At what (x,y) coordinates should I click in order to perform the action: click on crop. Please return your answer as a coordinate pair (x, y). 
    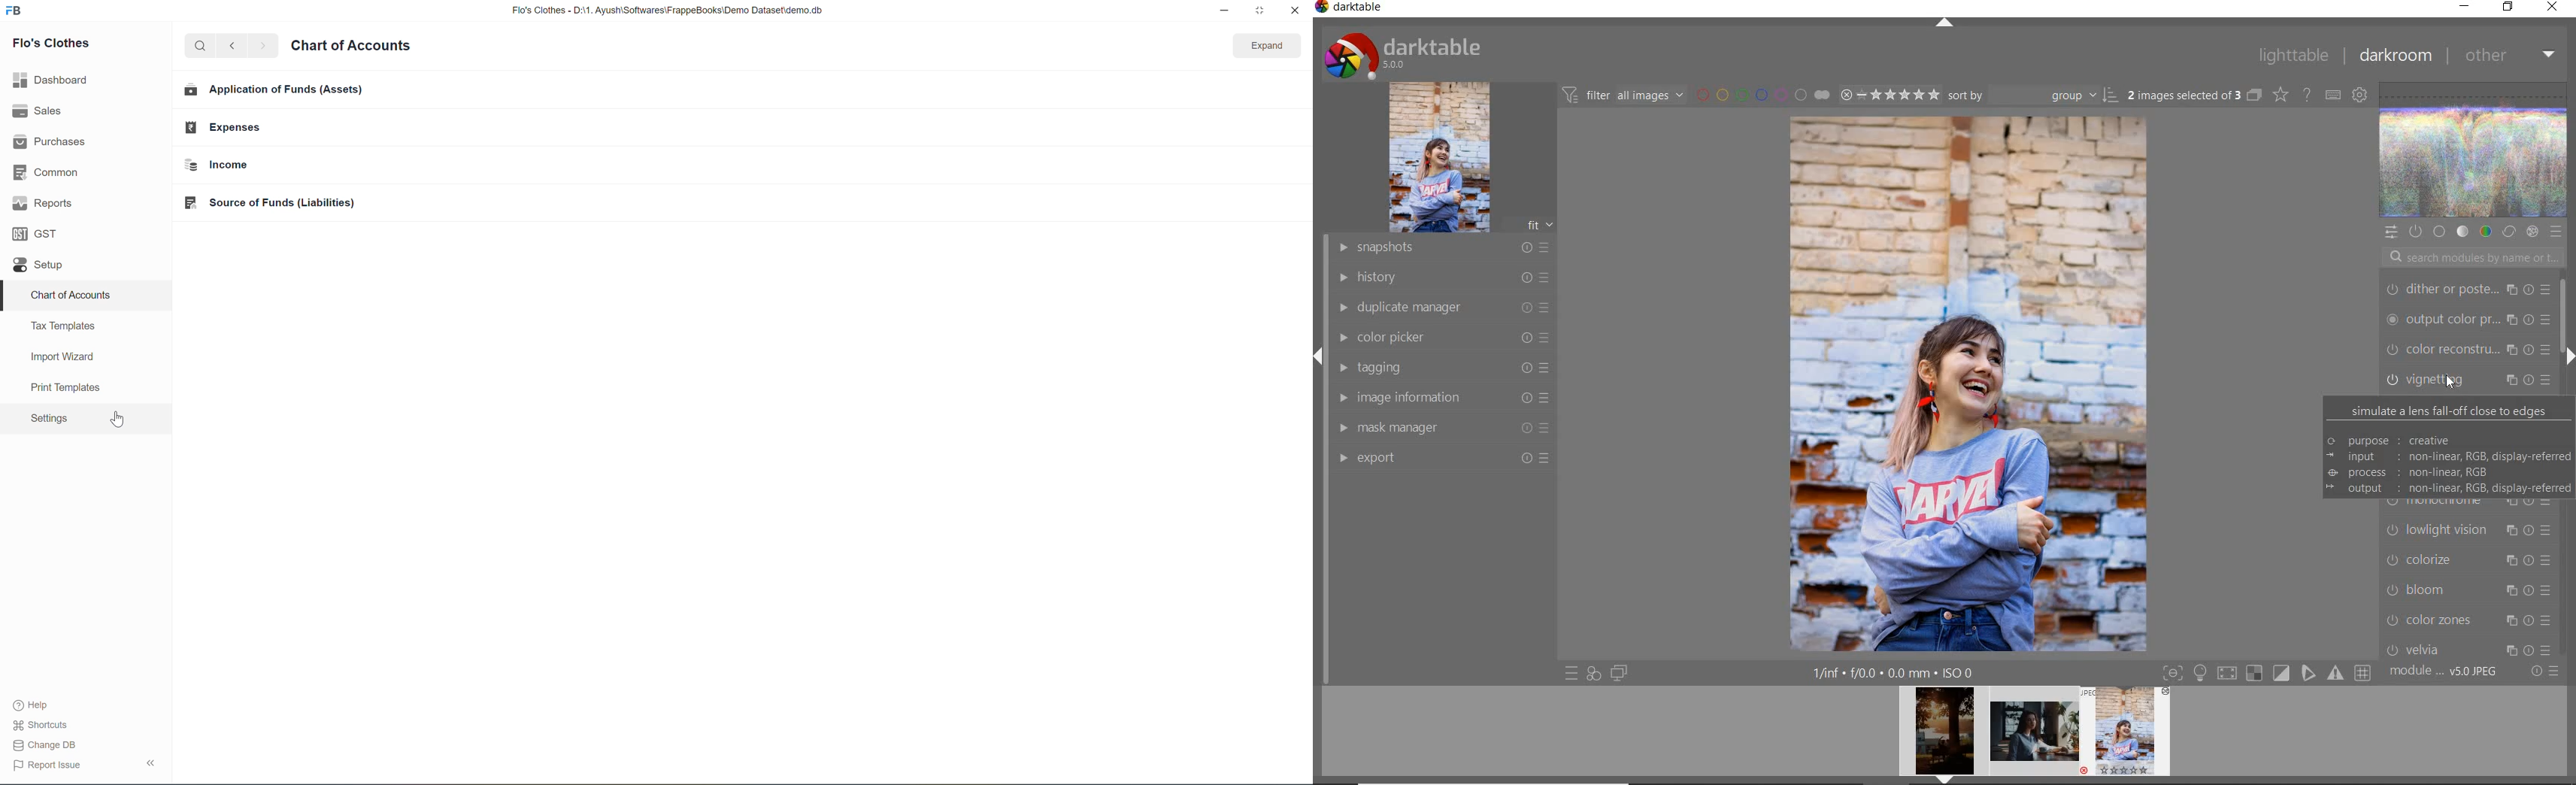
    Looking at the image, I should click on (2468, 319).